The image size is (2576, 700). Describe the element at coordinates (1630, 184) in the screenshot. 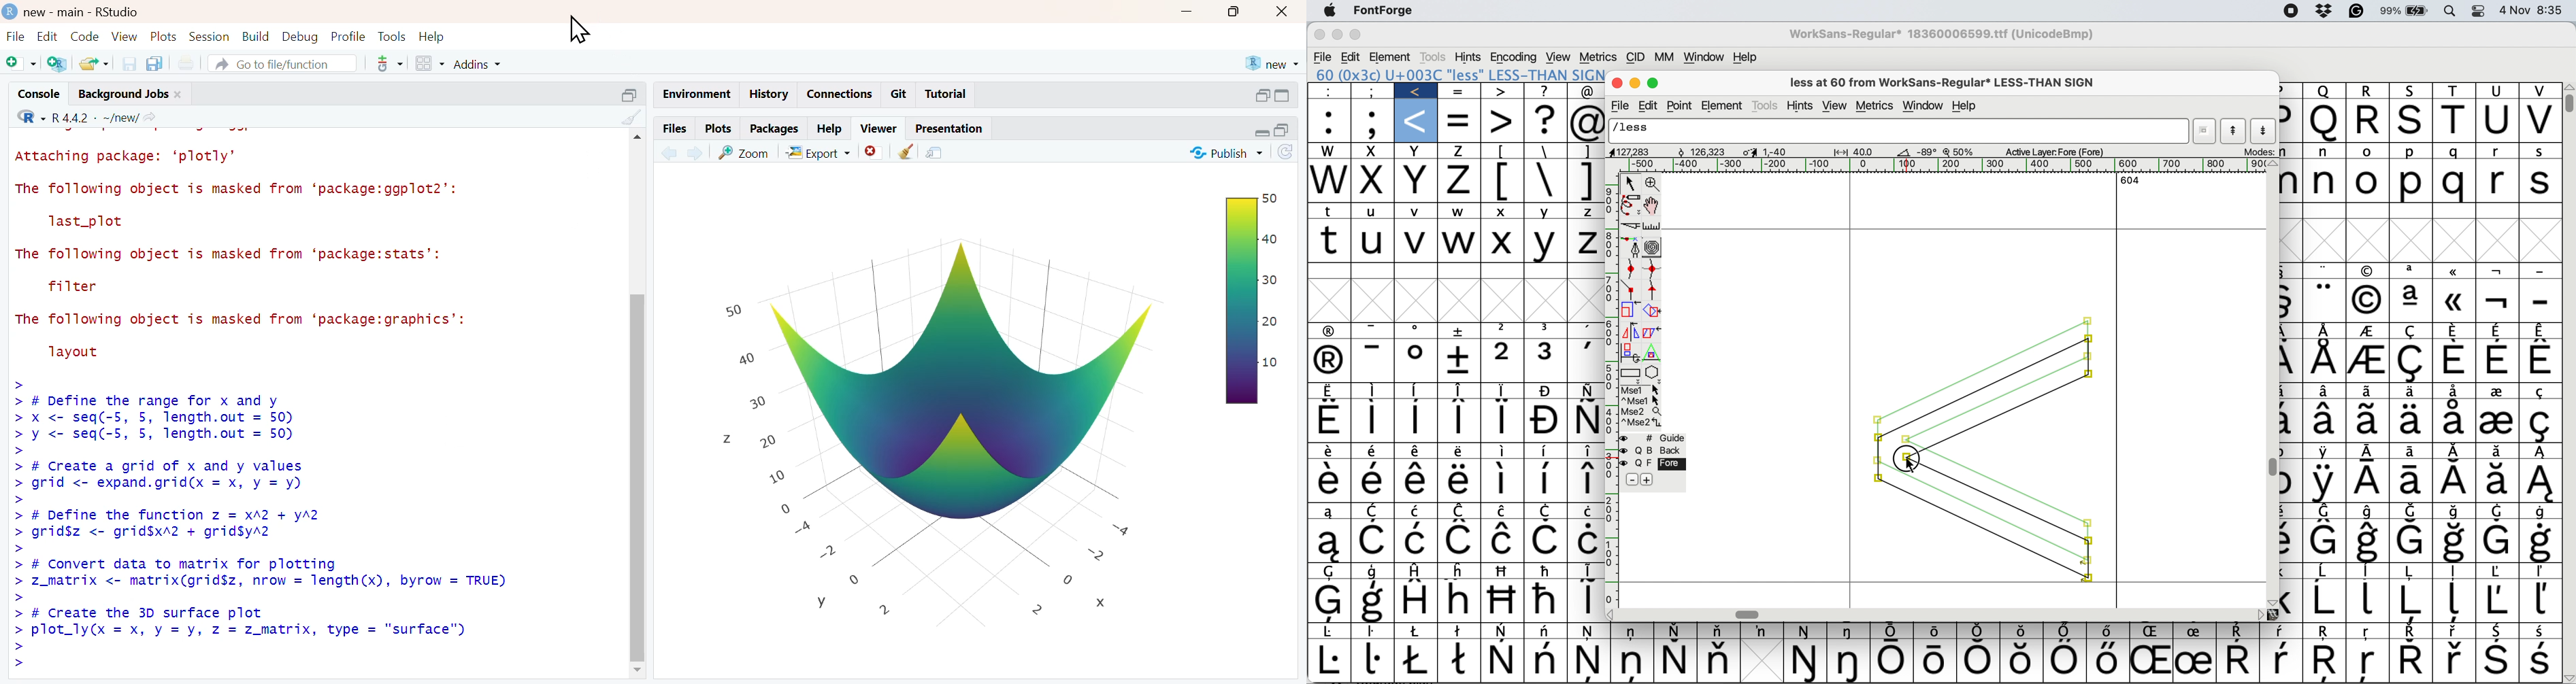

I see `select` at that location.